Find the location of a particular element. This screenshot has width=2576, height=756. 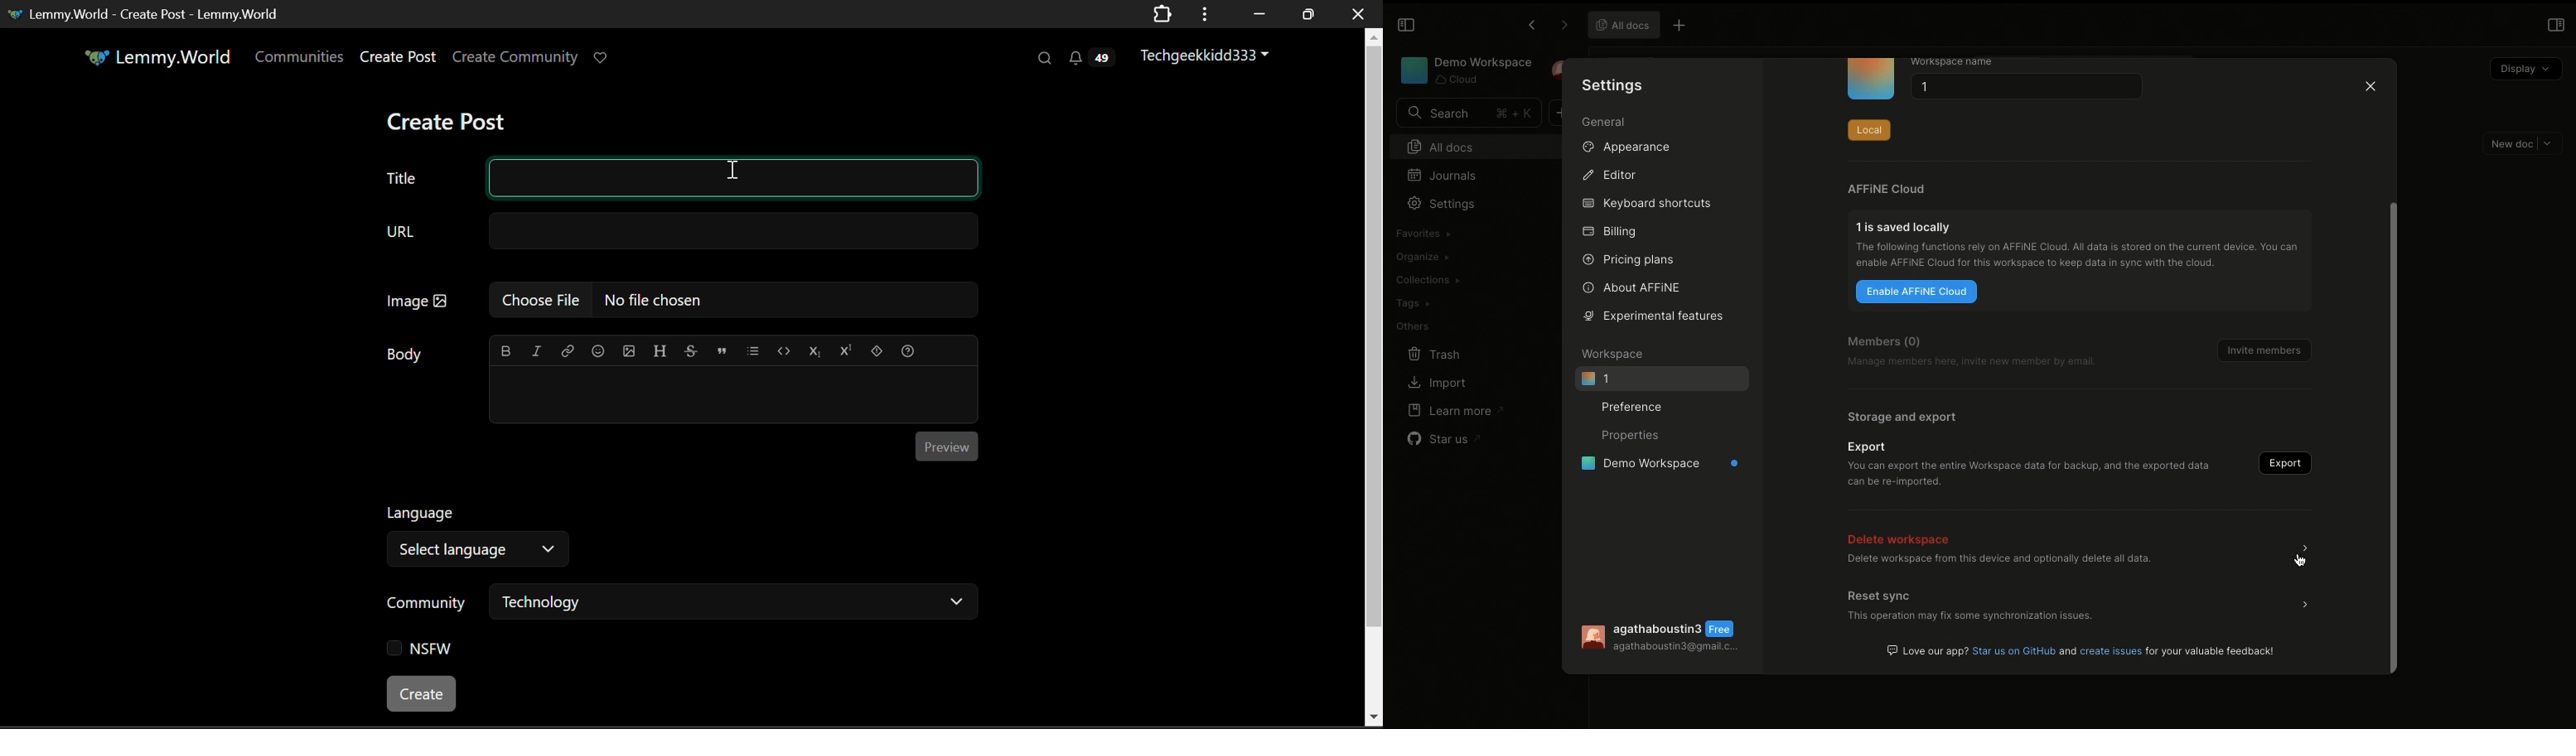

Code is located at coordinates (783, 352).